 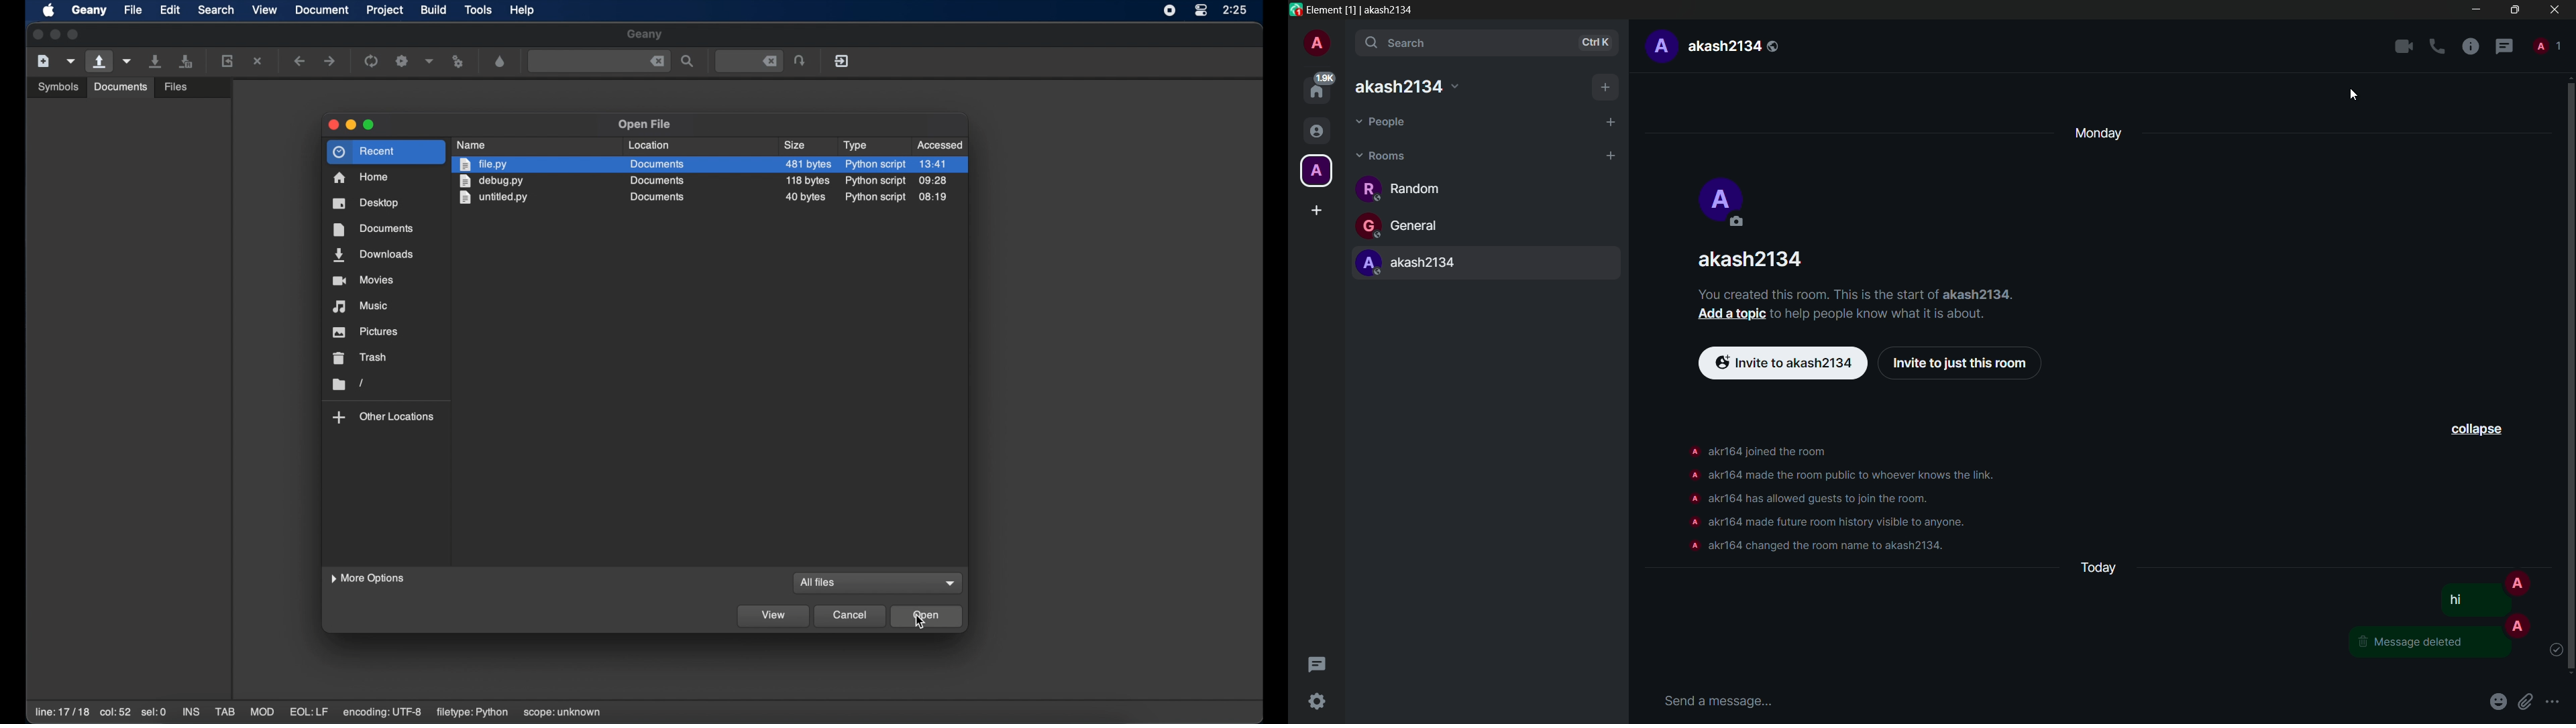 I want to click on search bar, so click(x=1487, y=44).